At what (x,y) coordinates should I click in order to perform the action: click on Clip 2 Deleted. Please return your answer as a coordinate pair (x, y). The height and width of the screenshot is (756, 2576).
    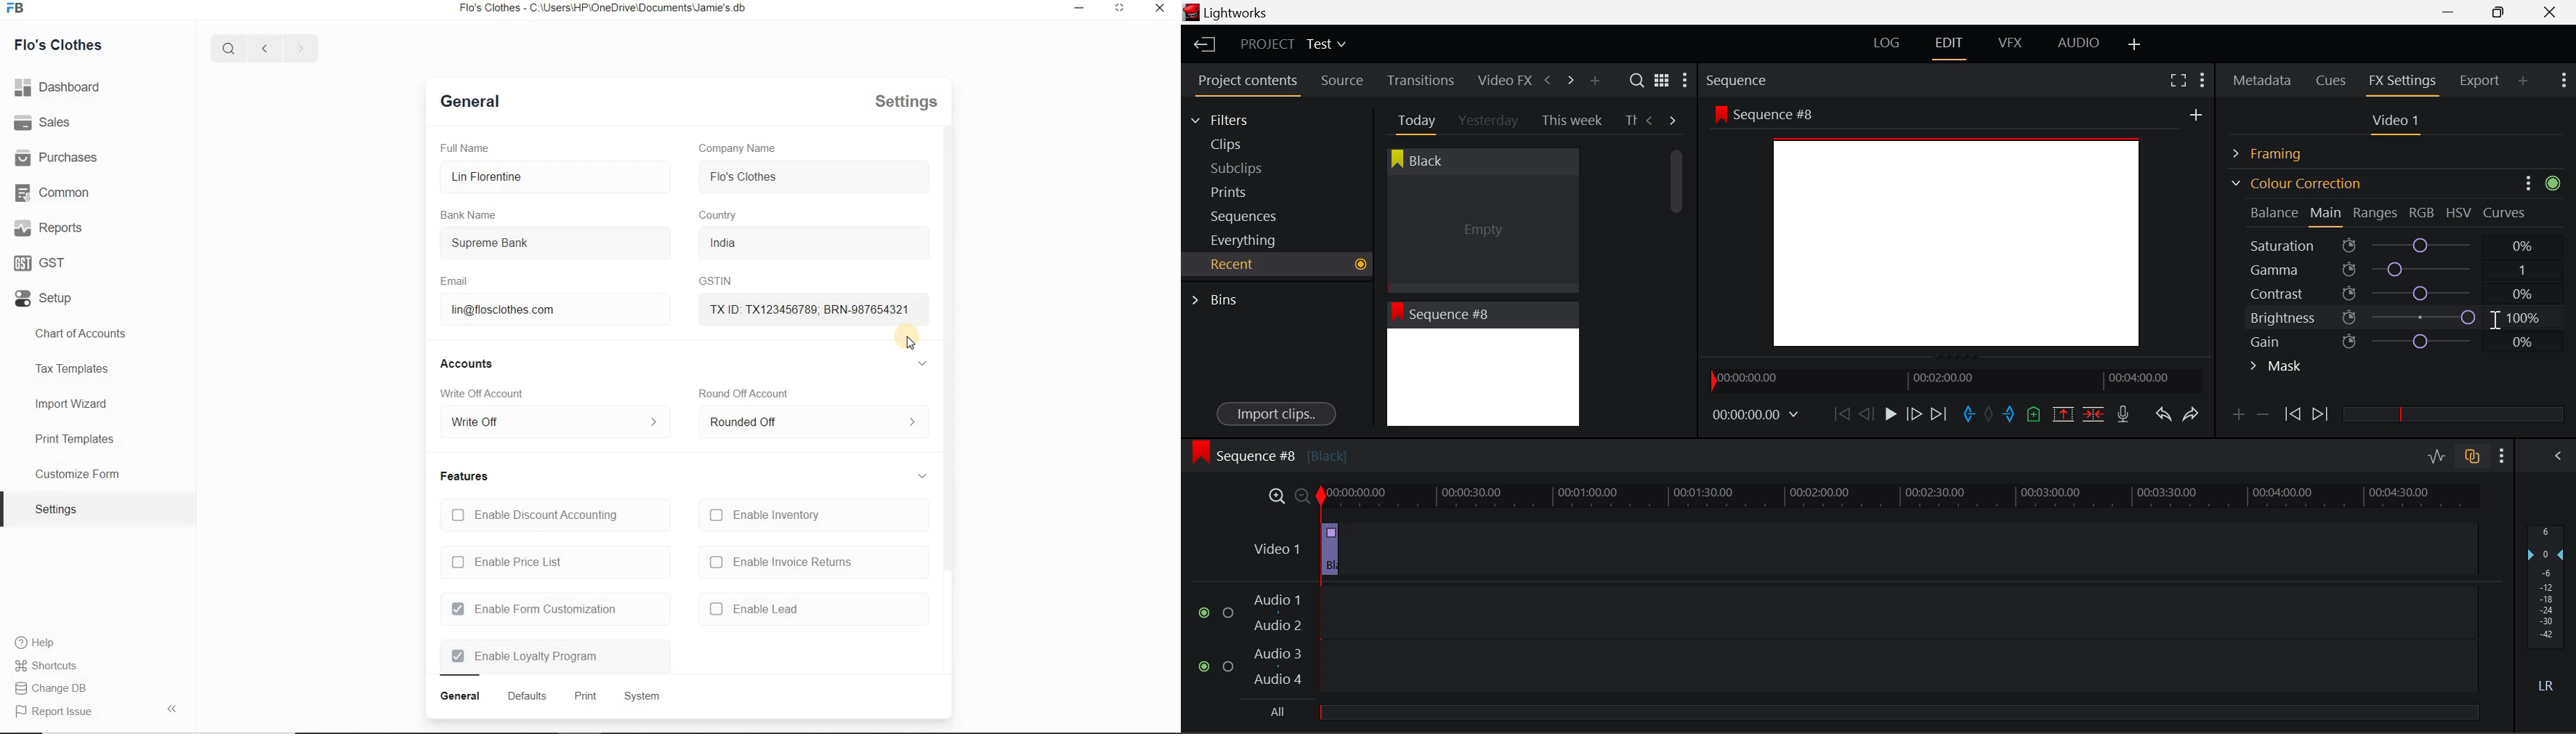
    Looking at the image, I should click on (1852, 550).